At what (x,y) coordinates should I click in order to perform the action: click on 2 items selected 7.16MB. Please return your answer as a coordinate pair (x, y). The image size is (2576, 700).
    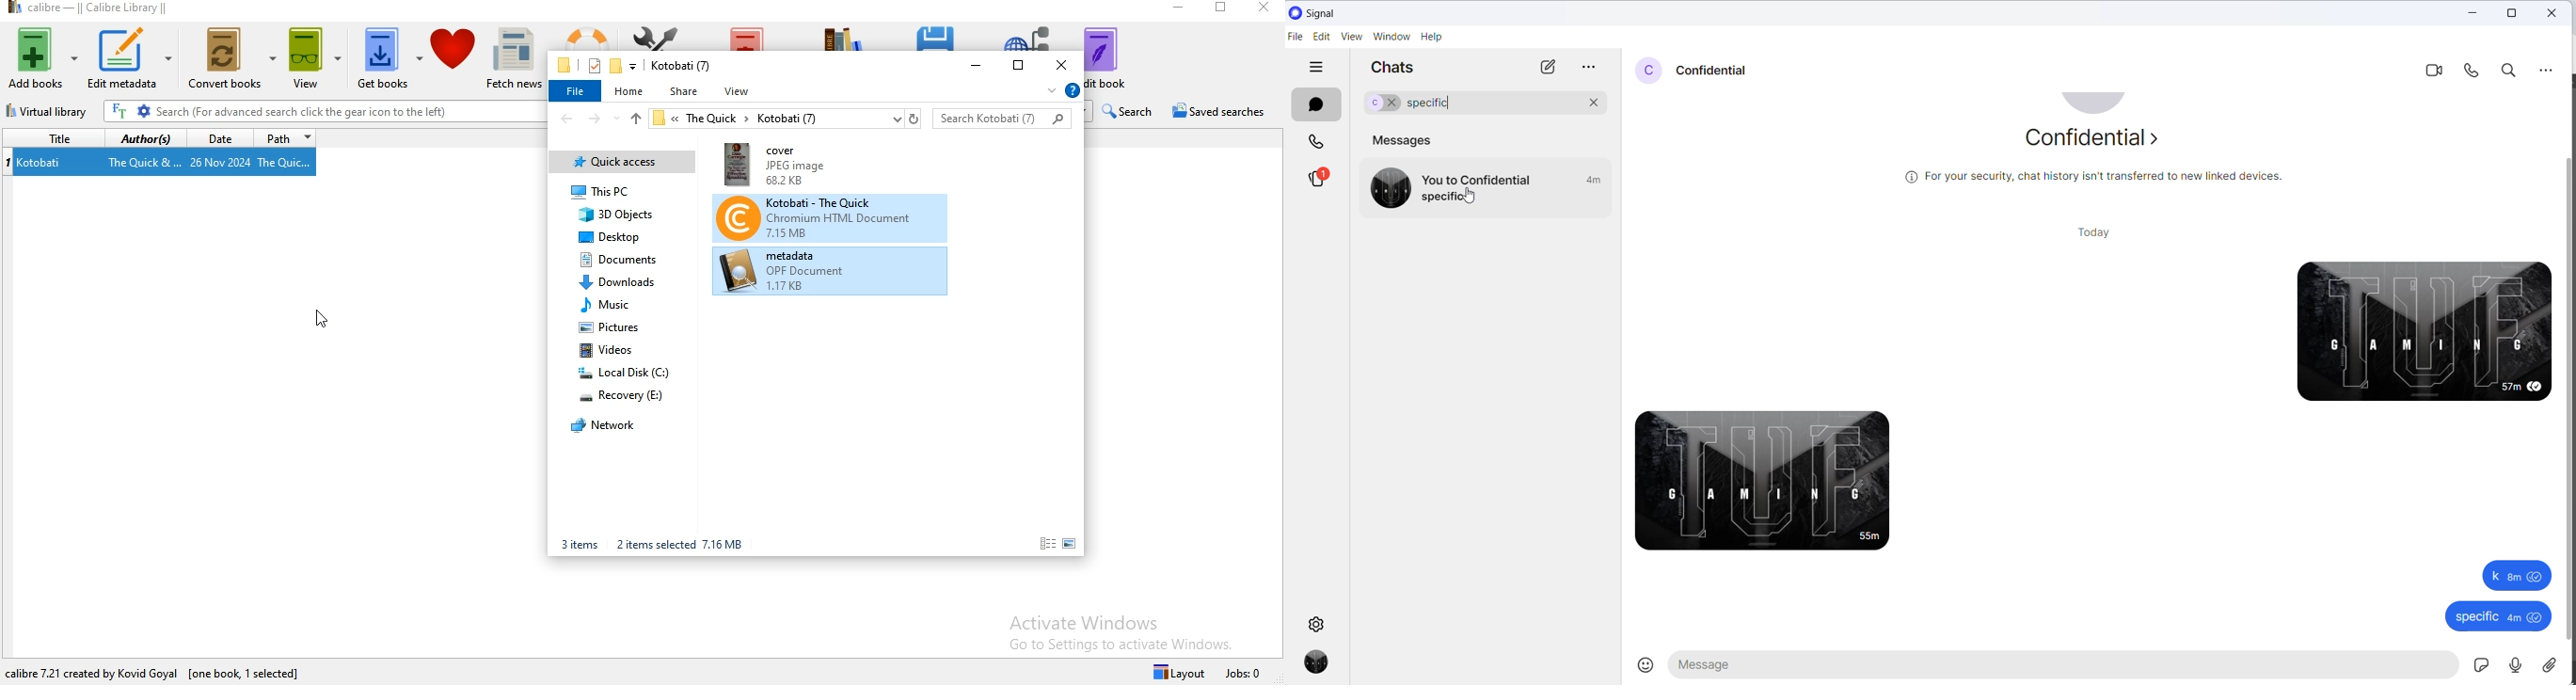
    Looking at the image, I should click on (677, 546).